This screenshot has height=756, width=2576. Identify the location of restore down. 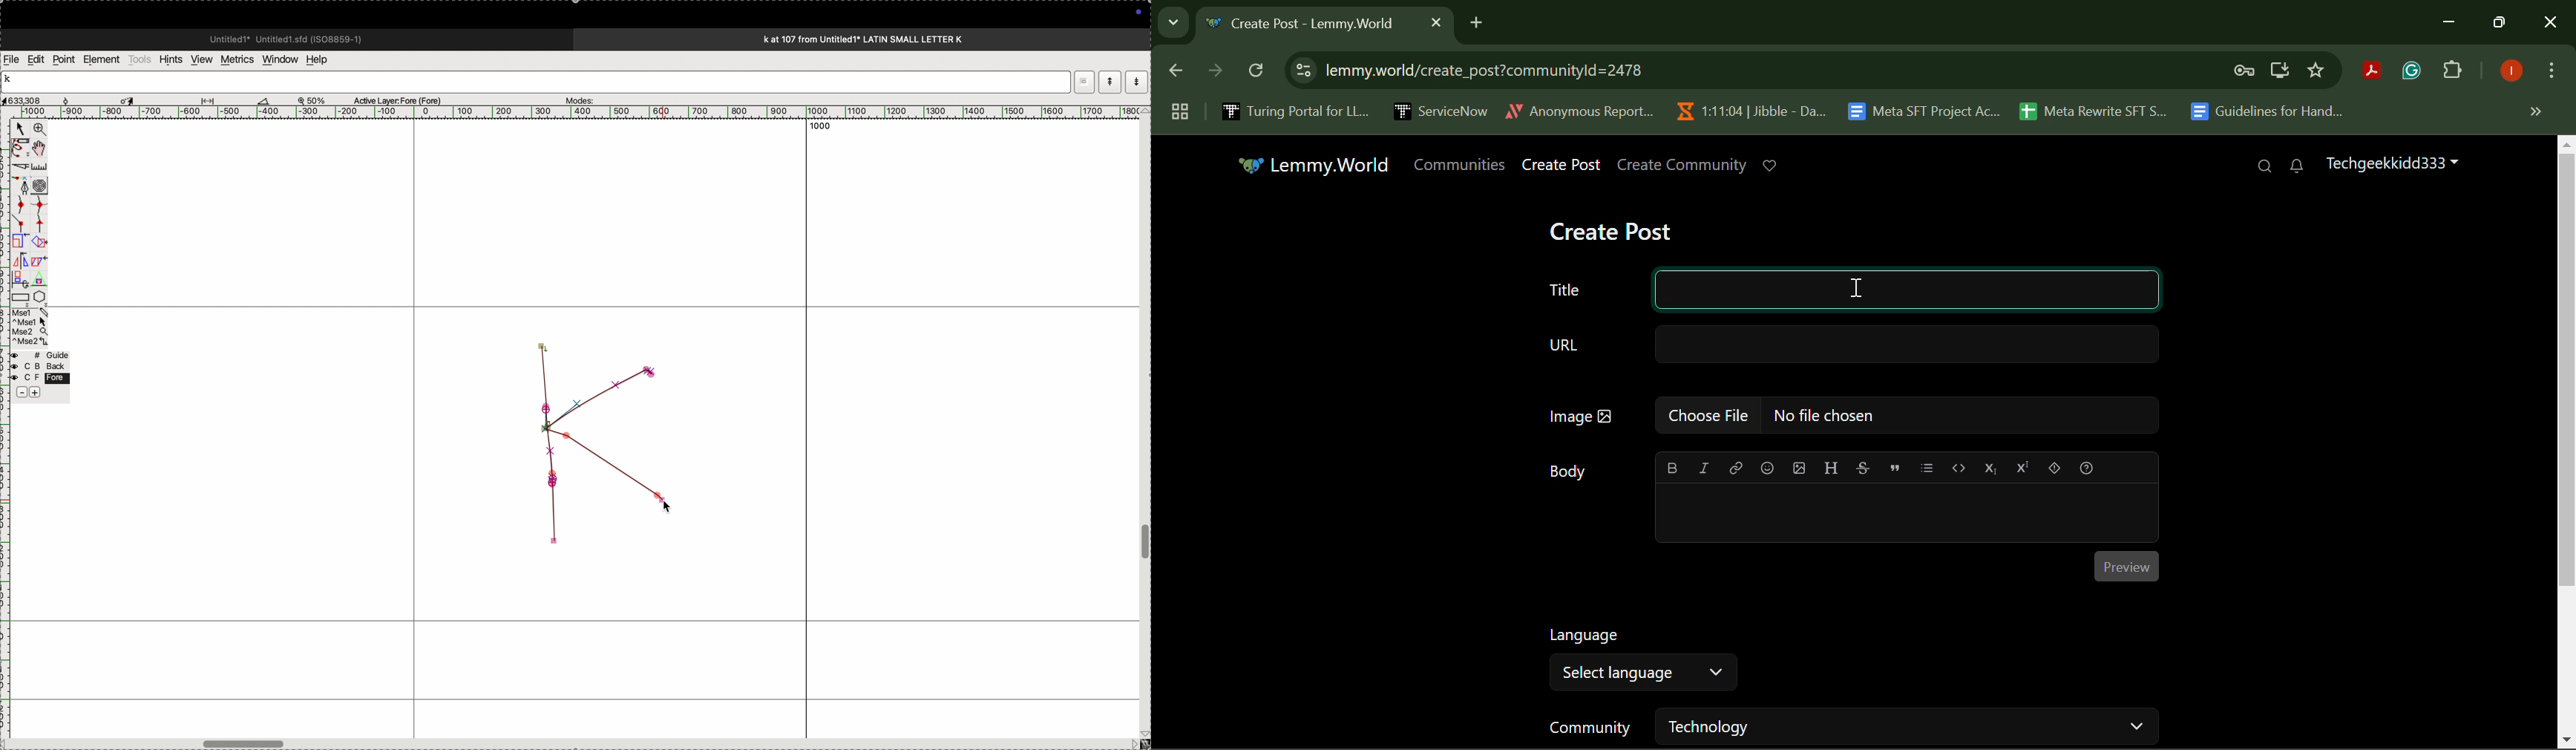
(1082, 81).